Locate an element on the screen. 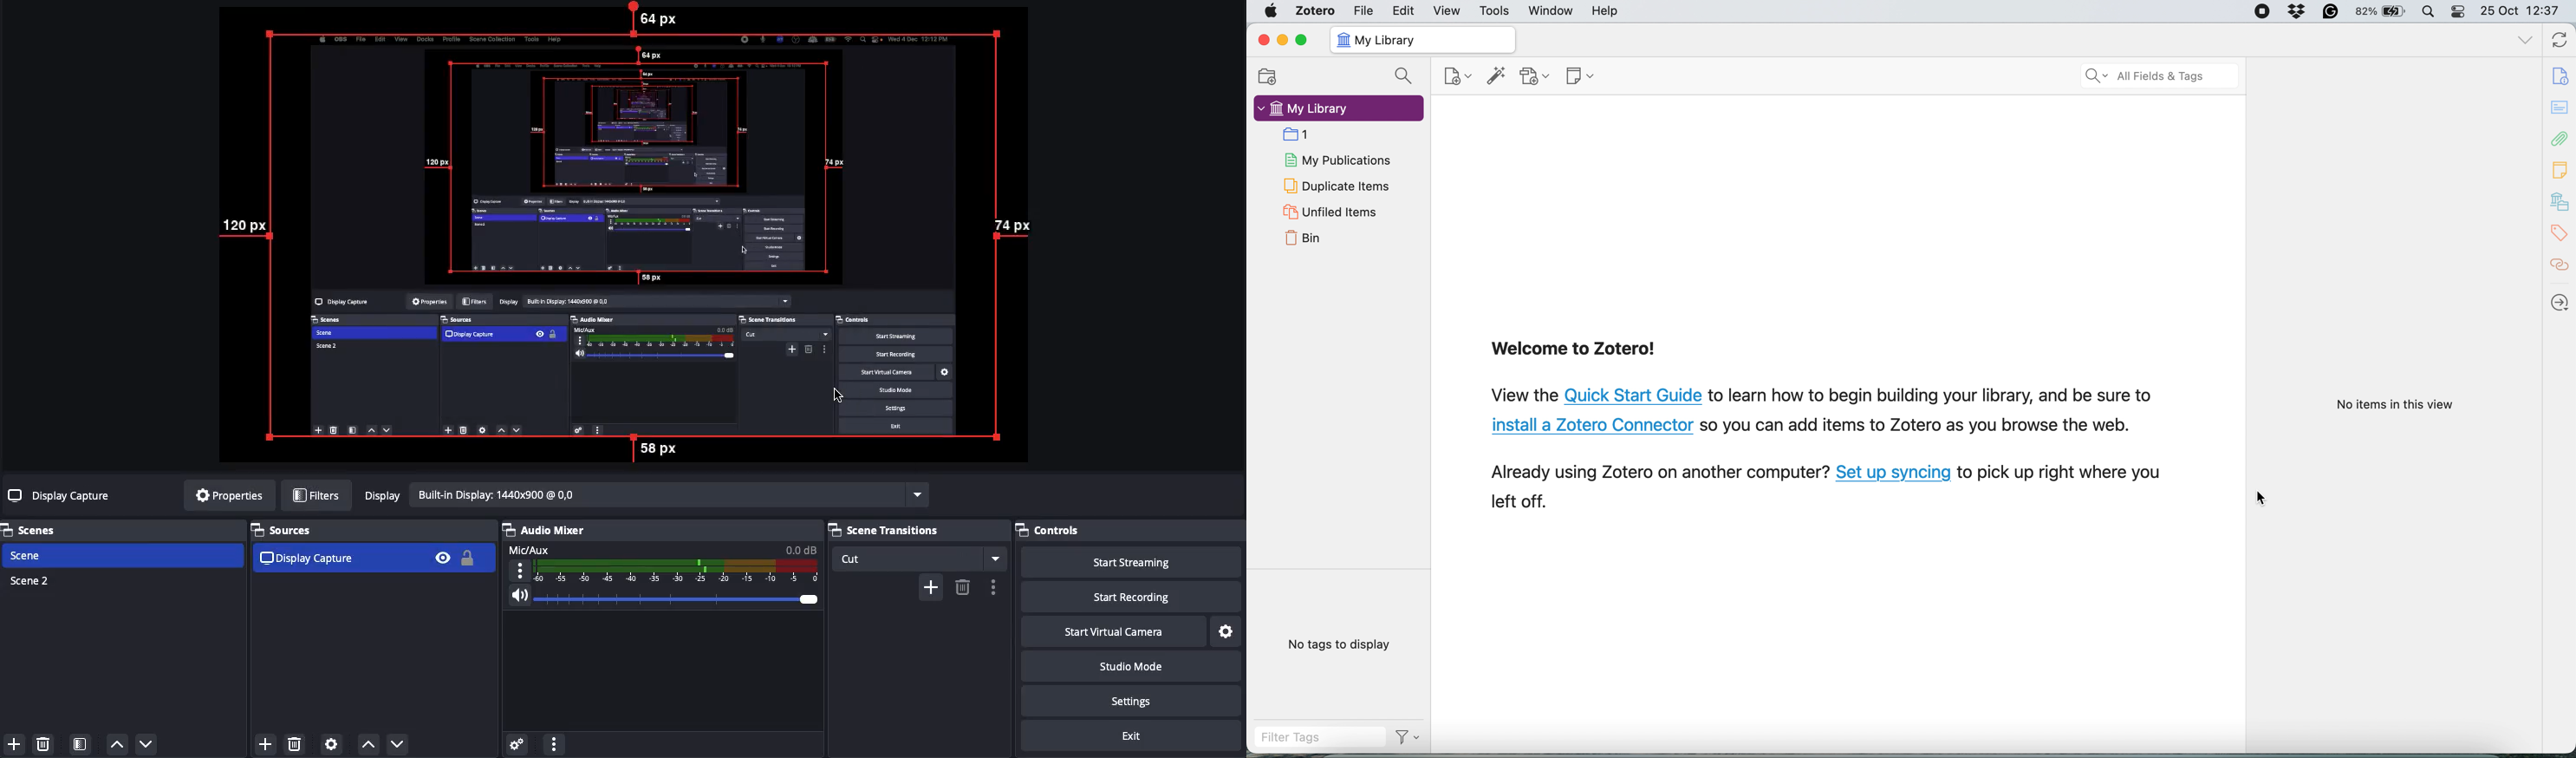 The image size is (2576, 784). minimize is located at coordinates (1284, 42).